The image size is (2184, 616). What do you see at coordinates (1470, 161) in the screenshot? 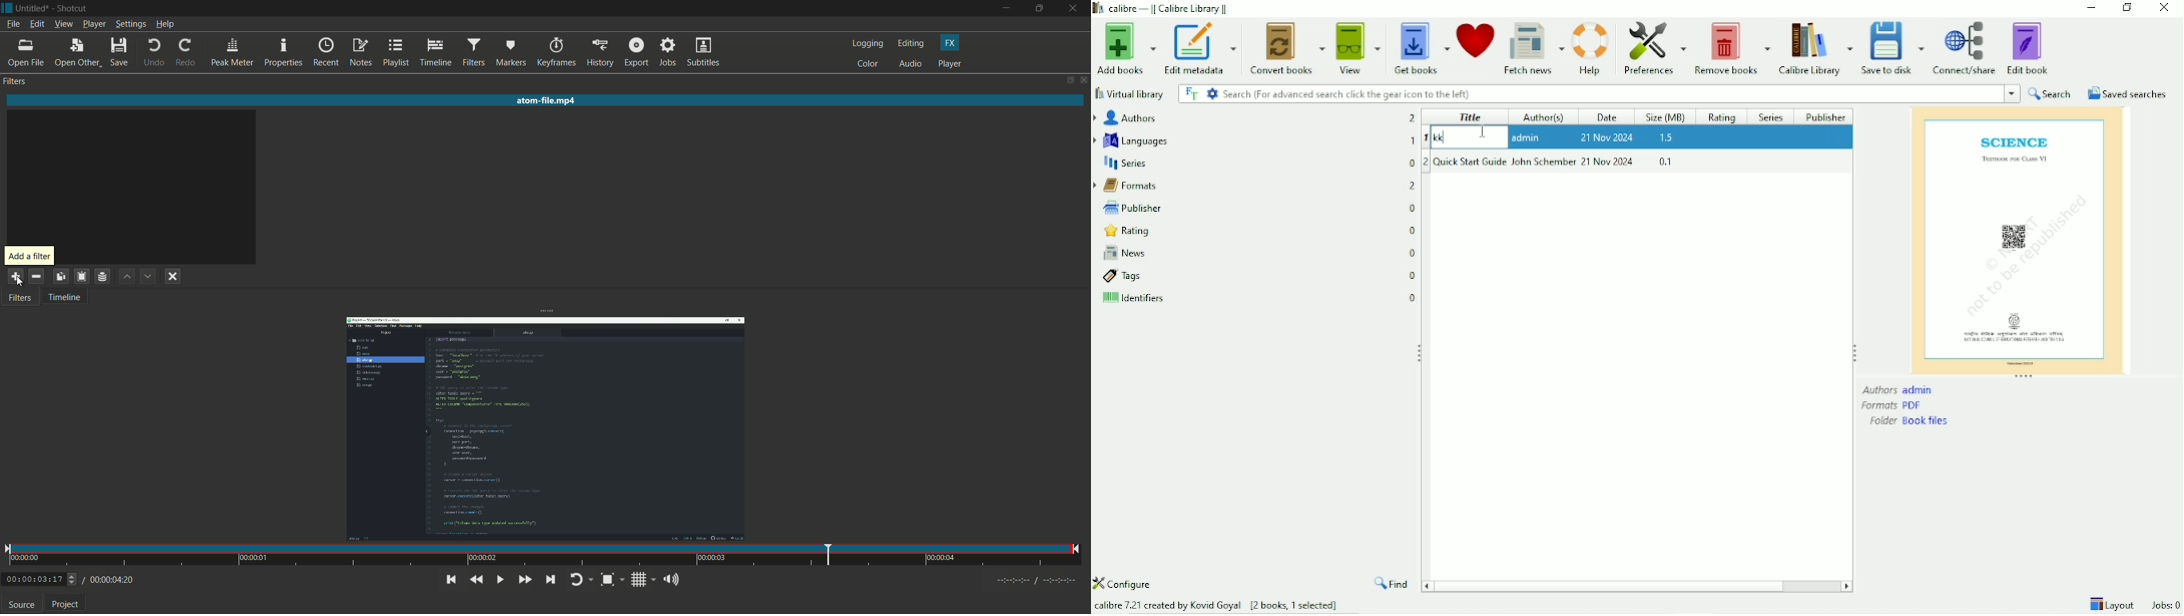
I see `Quick Start Guide` at bounding box center [1470, 161].